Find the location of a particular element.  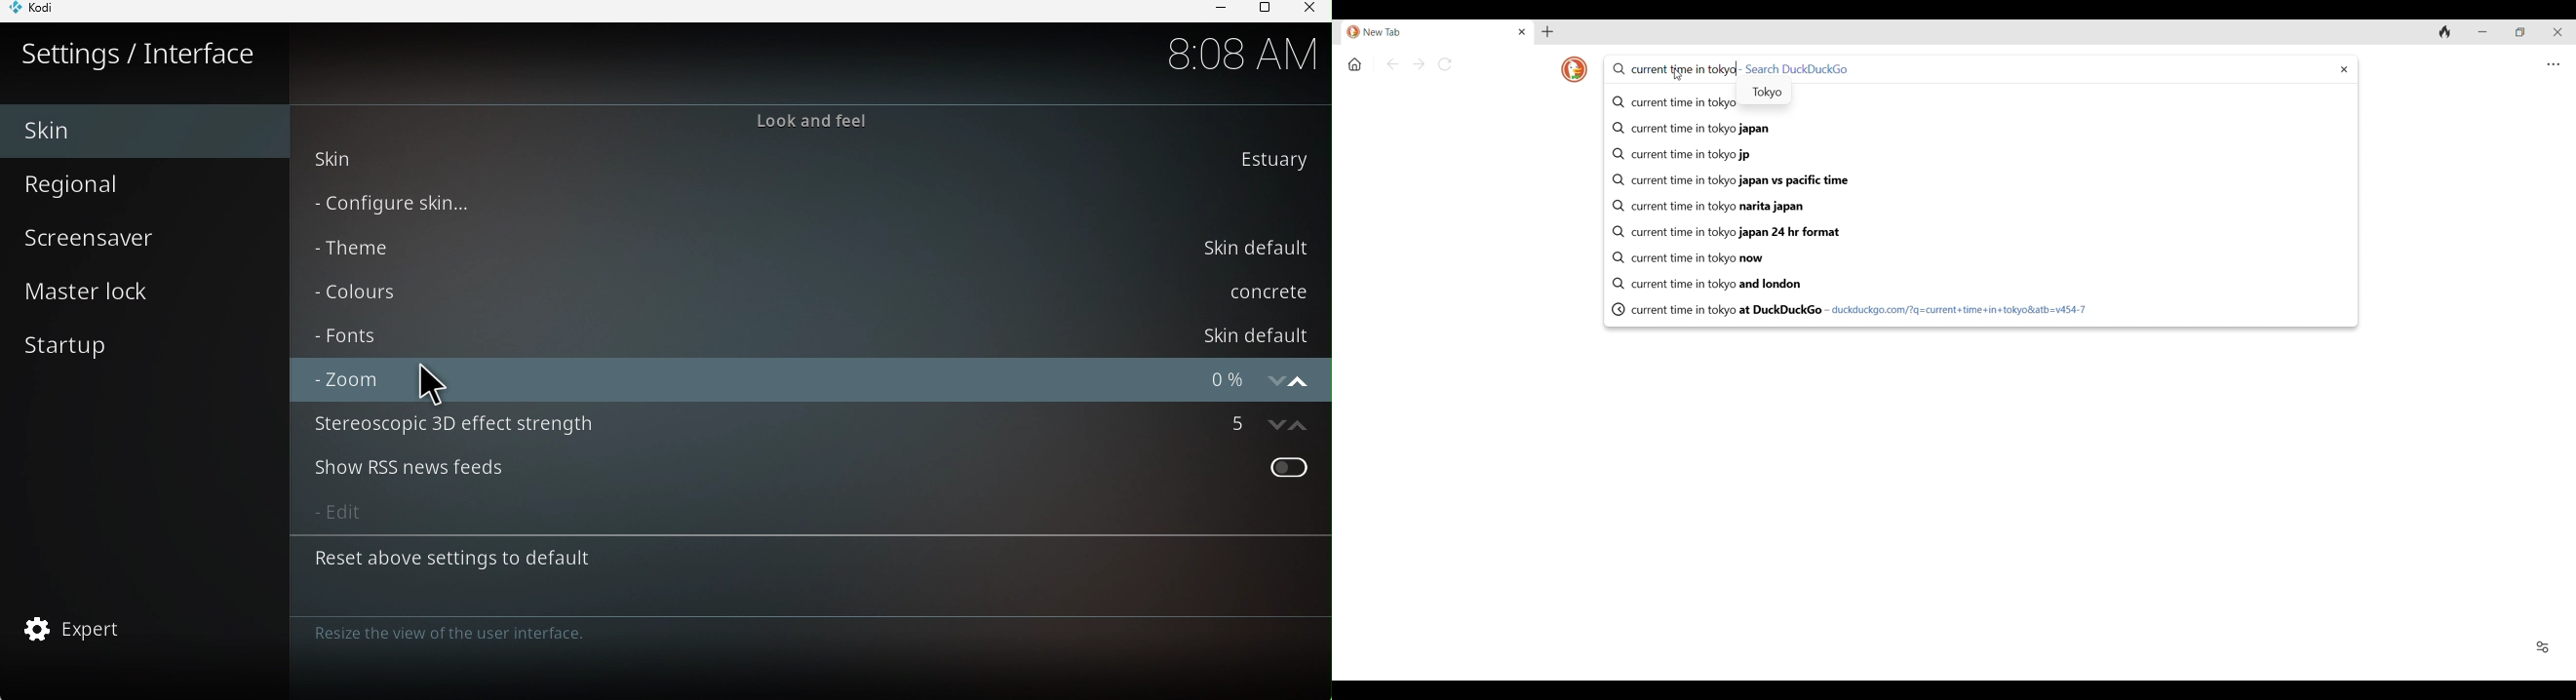

Stereoscopic 3D effect strength is located at coordinates (806, 427).